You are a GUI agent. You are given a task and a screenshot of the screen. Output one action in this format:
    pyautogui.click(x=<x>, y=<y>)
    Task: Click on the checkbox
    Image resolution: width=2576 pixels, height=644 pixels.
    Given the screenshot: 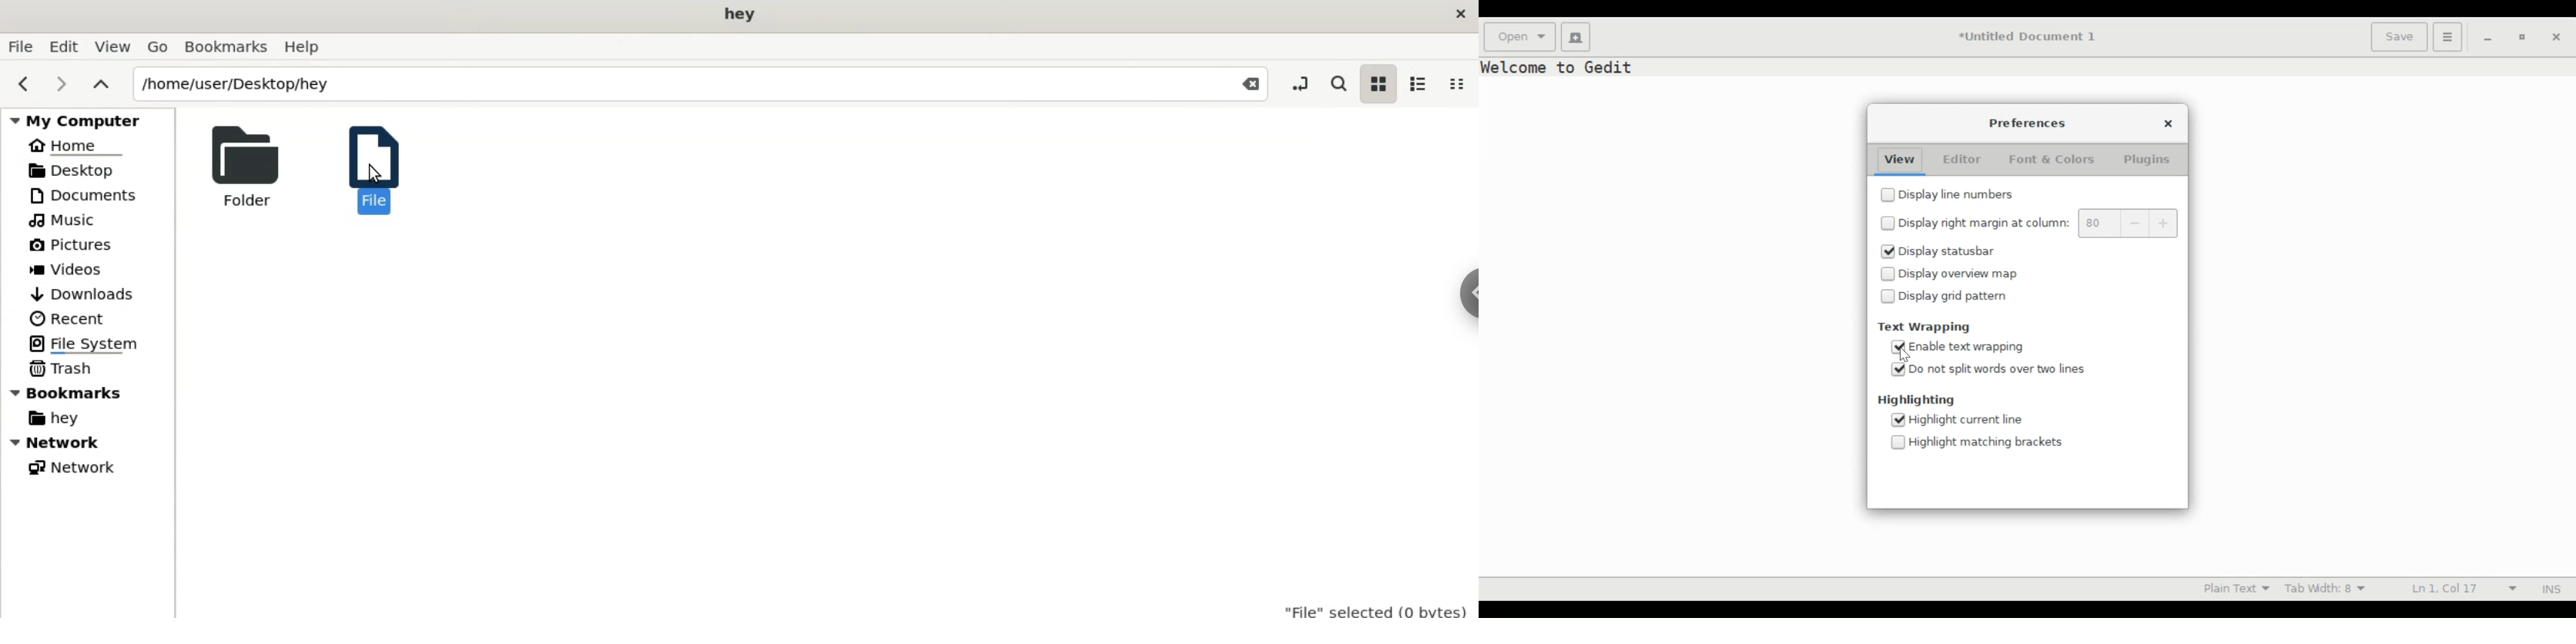 What is the action you would take?
    pyautogui.click(x=1898, y=443)
    